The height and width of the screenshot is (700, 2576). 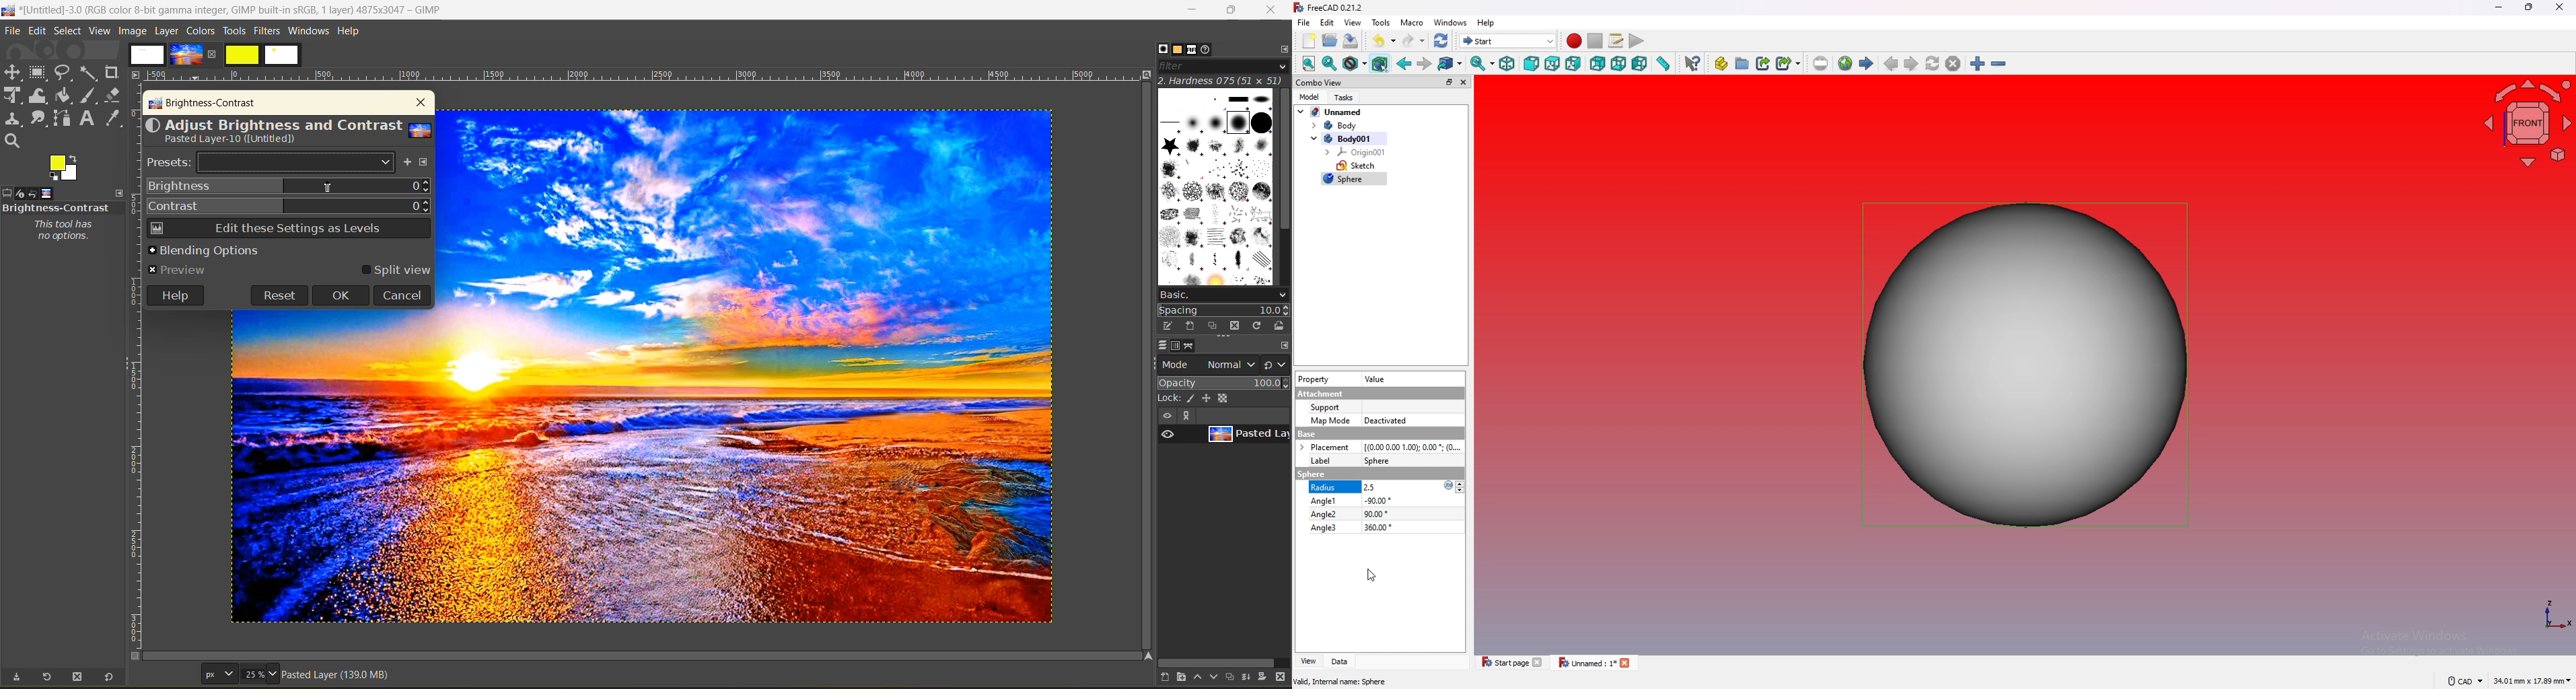 I want to click on back, so click(x=1404, y=64).